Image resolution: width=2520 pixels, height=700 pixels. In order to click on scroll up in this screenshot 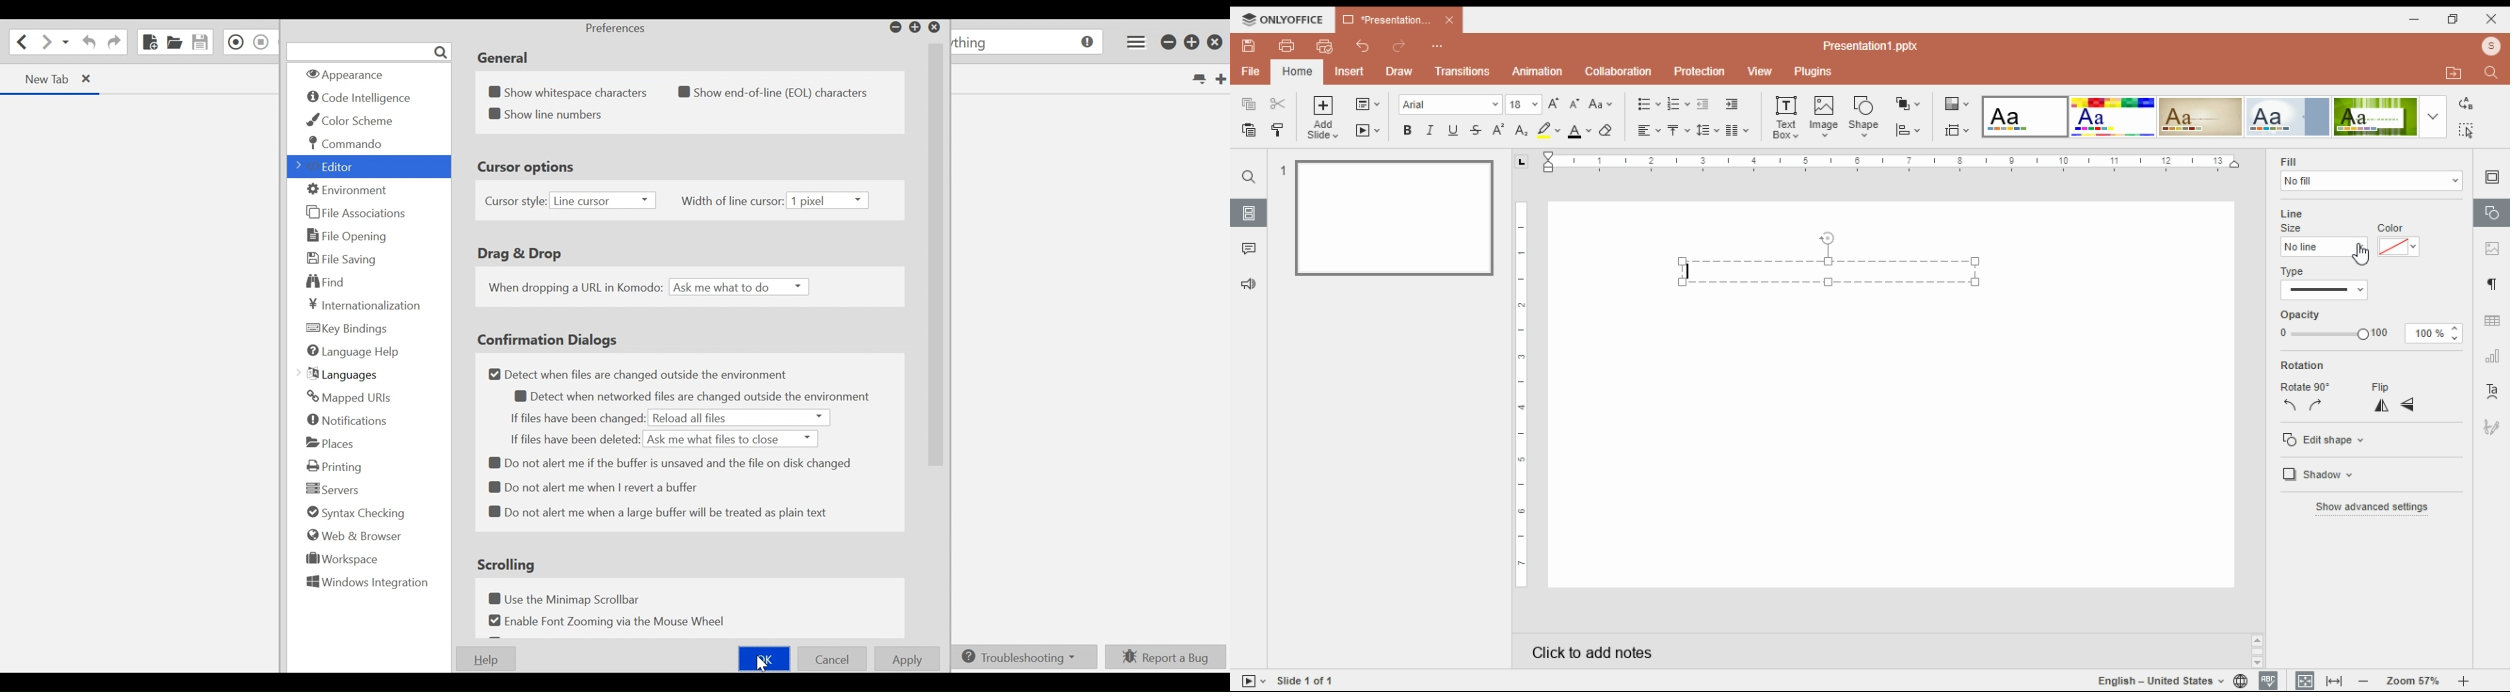, I will do `click(2258, 641)`.